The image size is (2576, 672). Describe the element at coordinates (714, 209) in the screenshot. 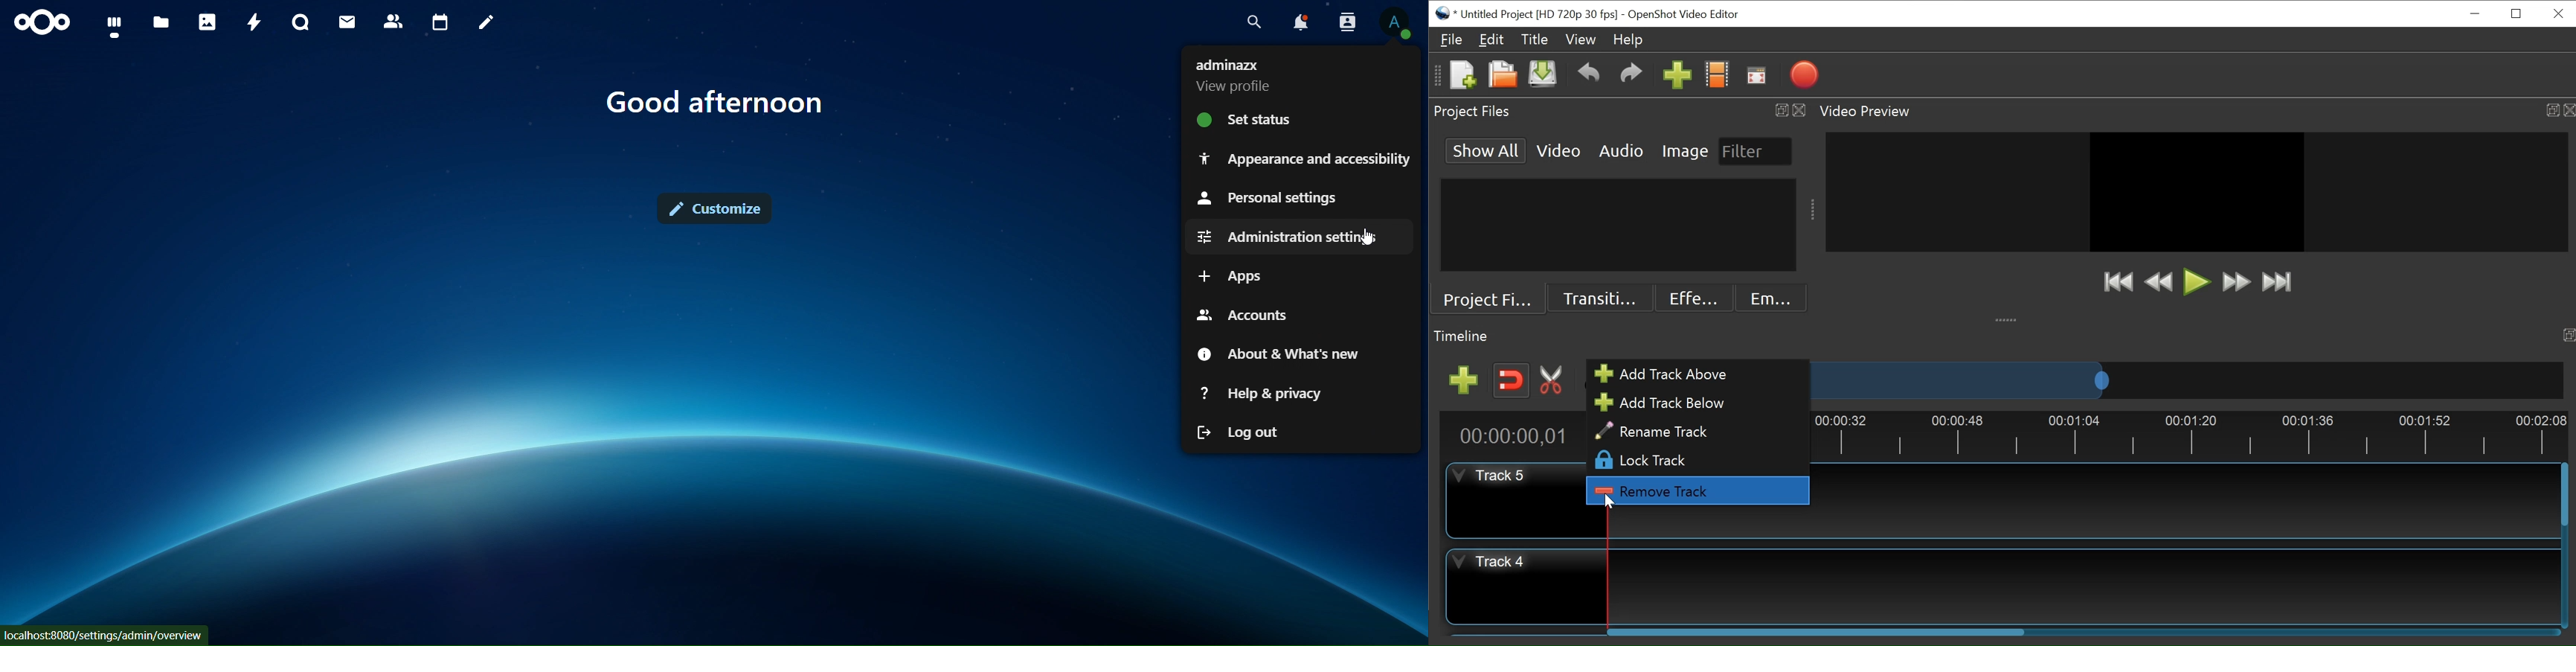

I see `customize` at that location.